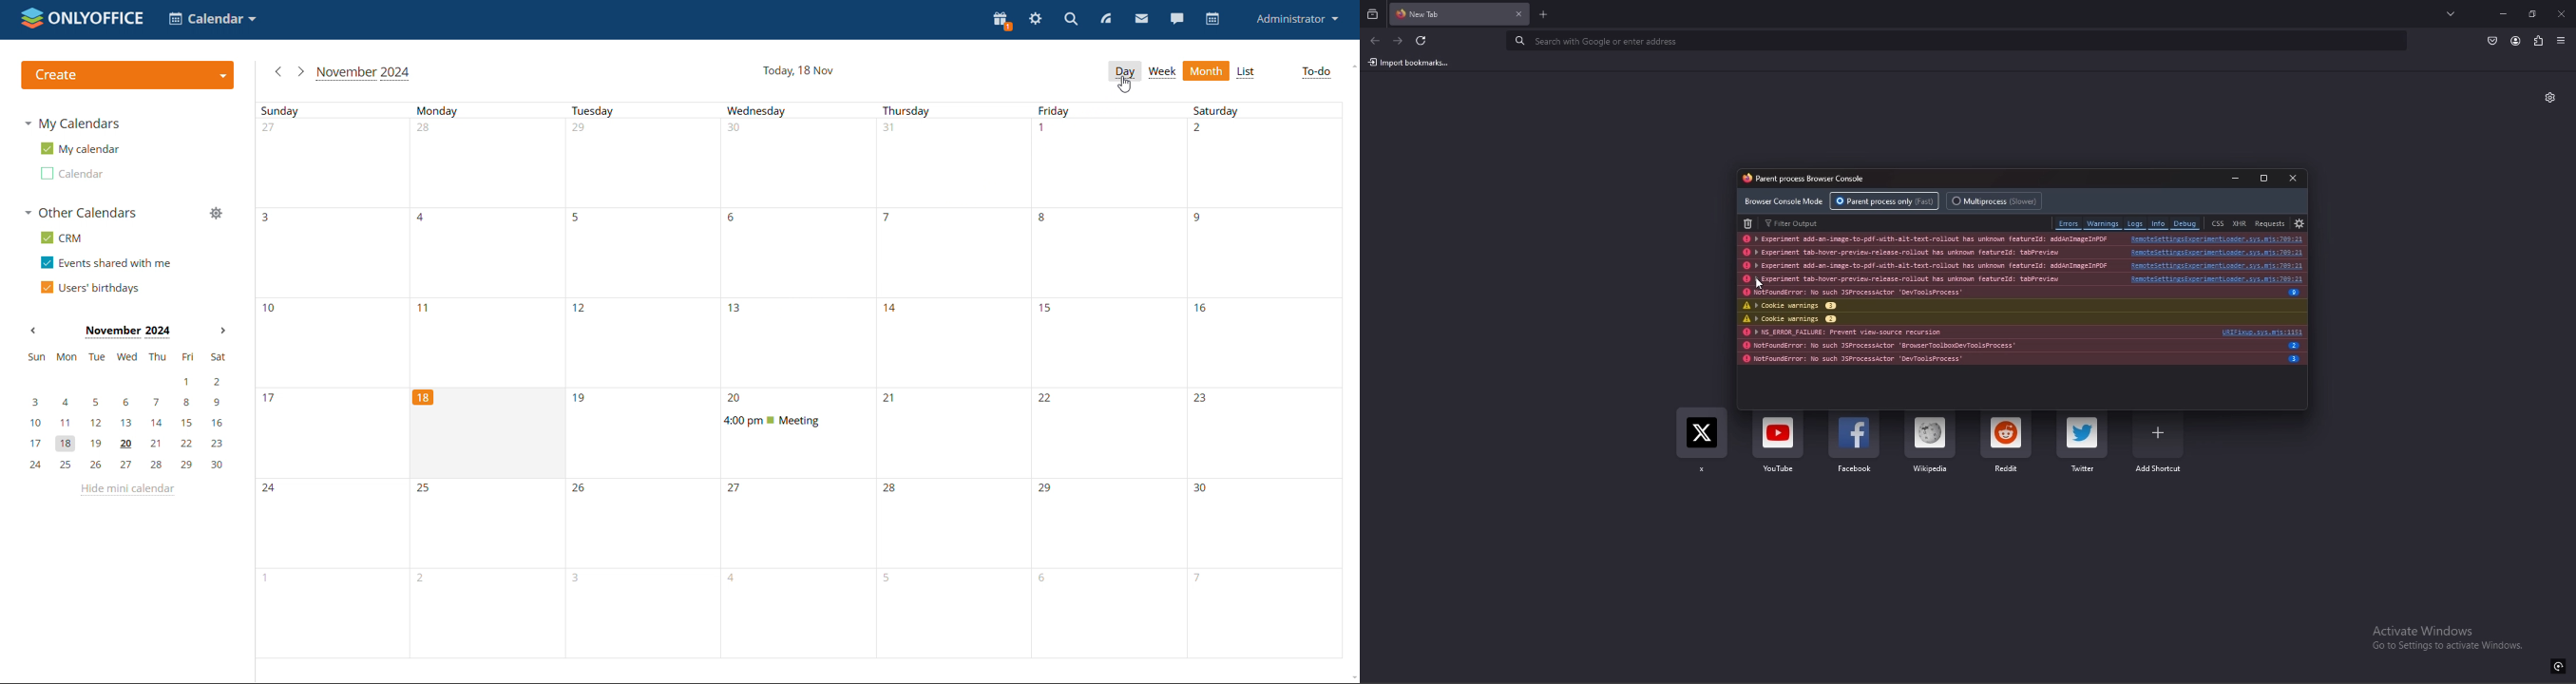 The image size is (2576, 700). Describe the element at coordinates (1809, 180) in the screenshot. I see `console` at that location.